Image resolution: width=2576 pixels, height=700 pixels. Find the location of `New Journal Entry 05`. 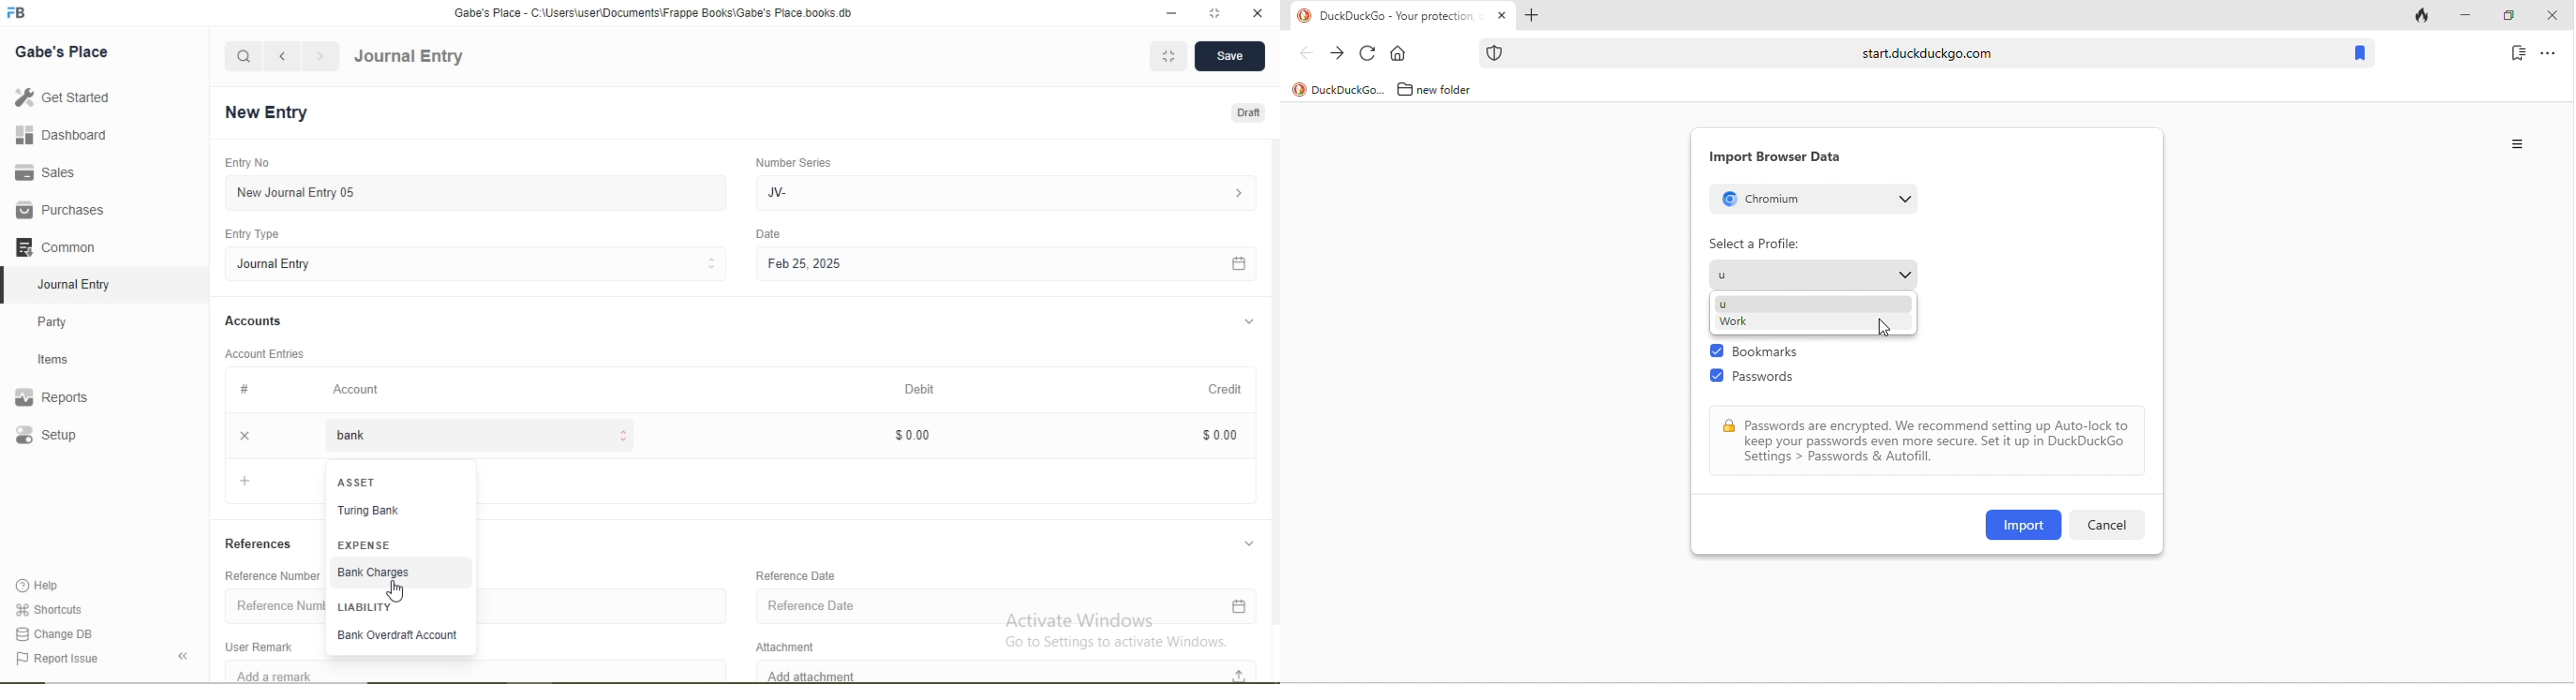

New Journal Entry 05 is located at coordinates (478, 192).